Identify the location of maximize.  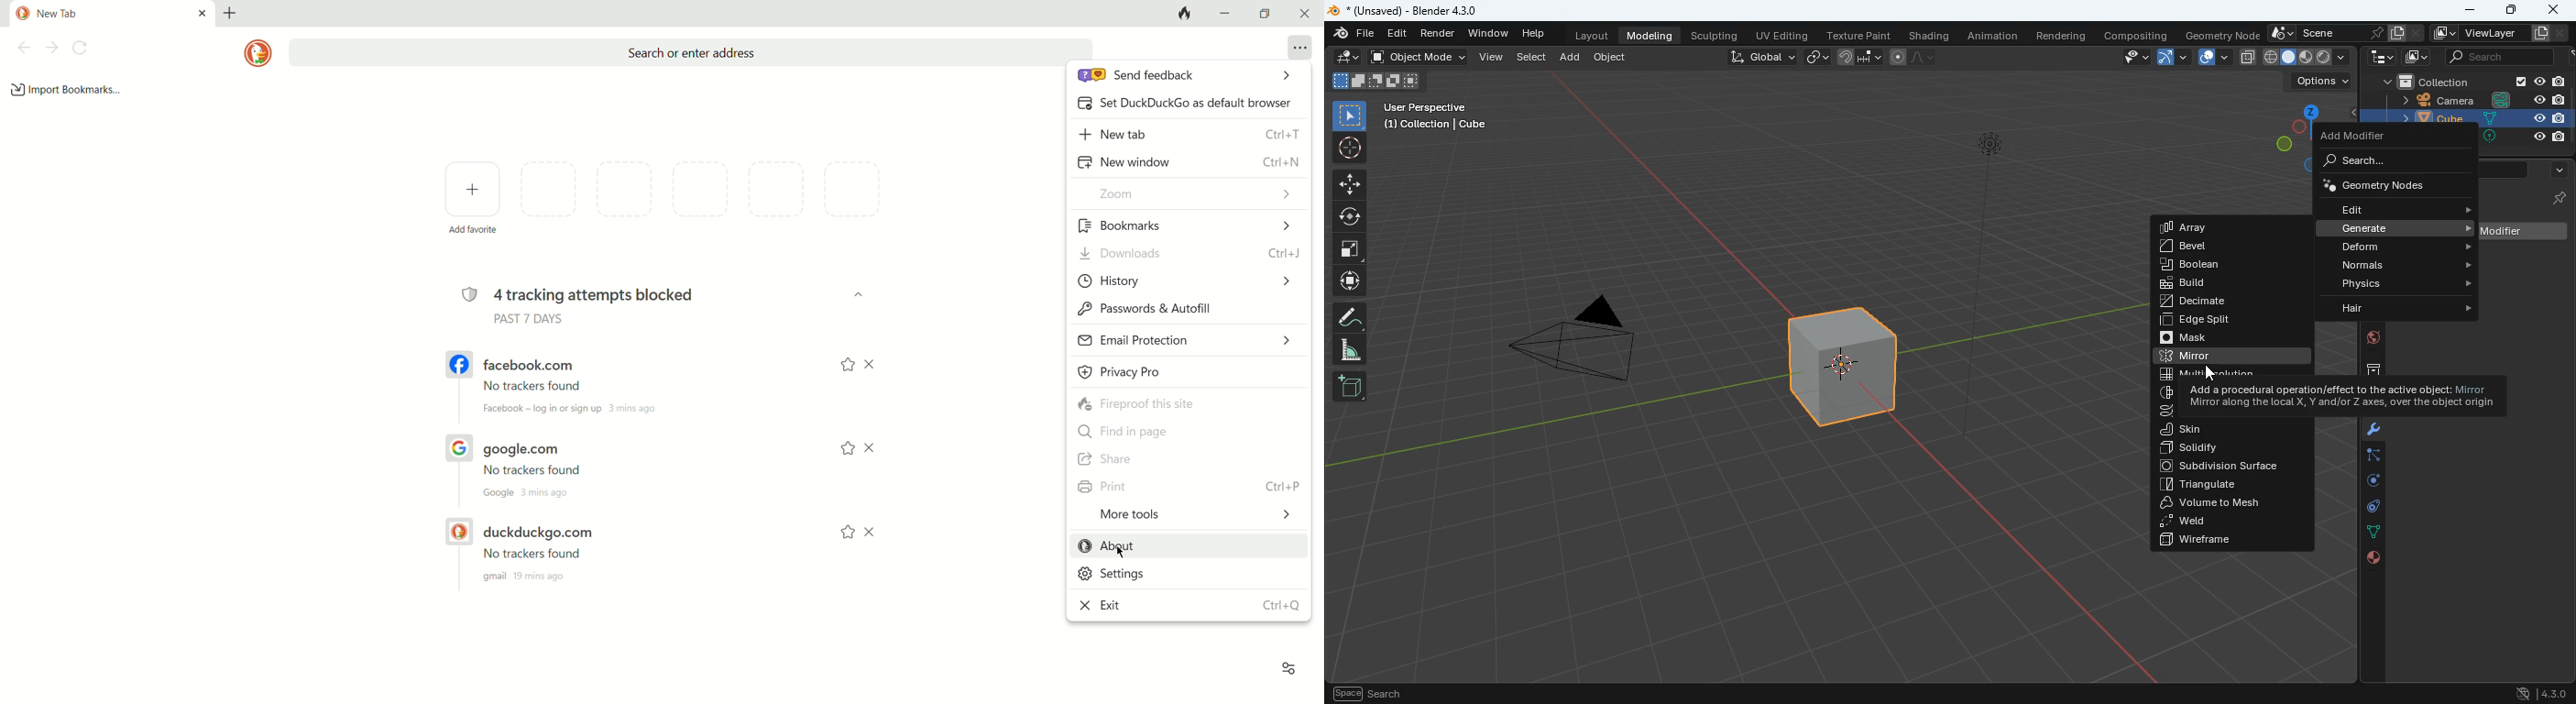
(1263, 14).